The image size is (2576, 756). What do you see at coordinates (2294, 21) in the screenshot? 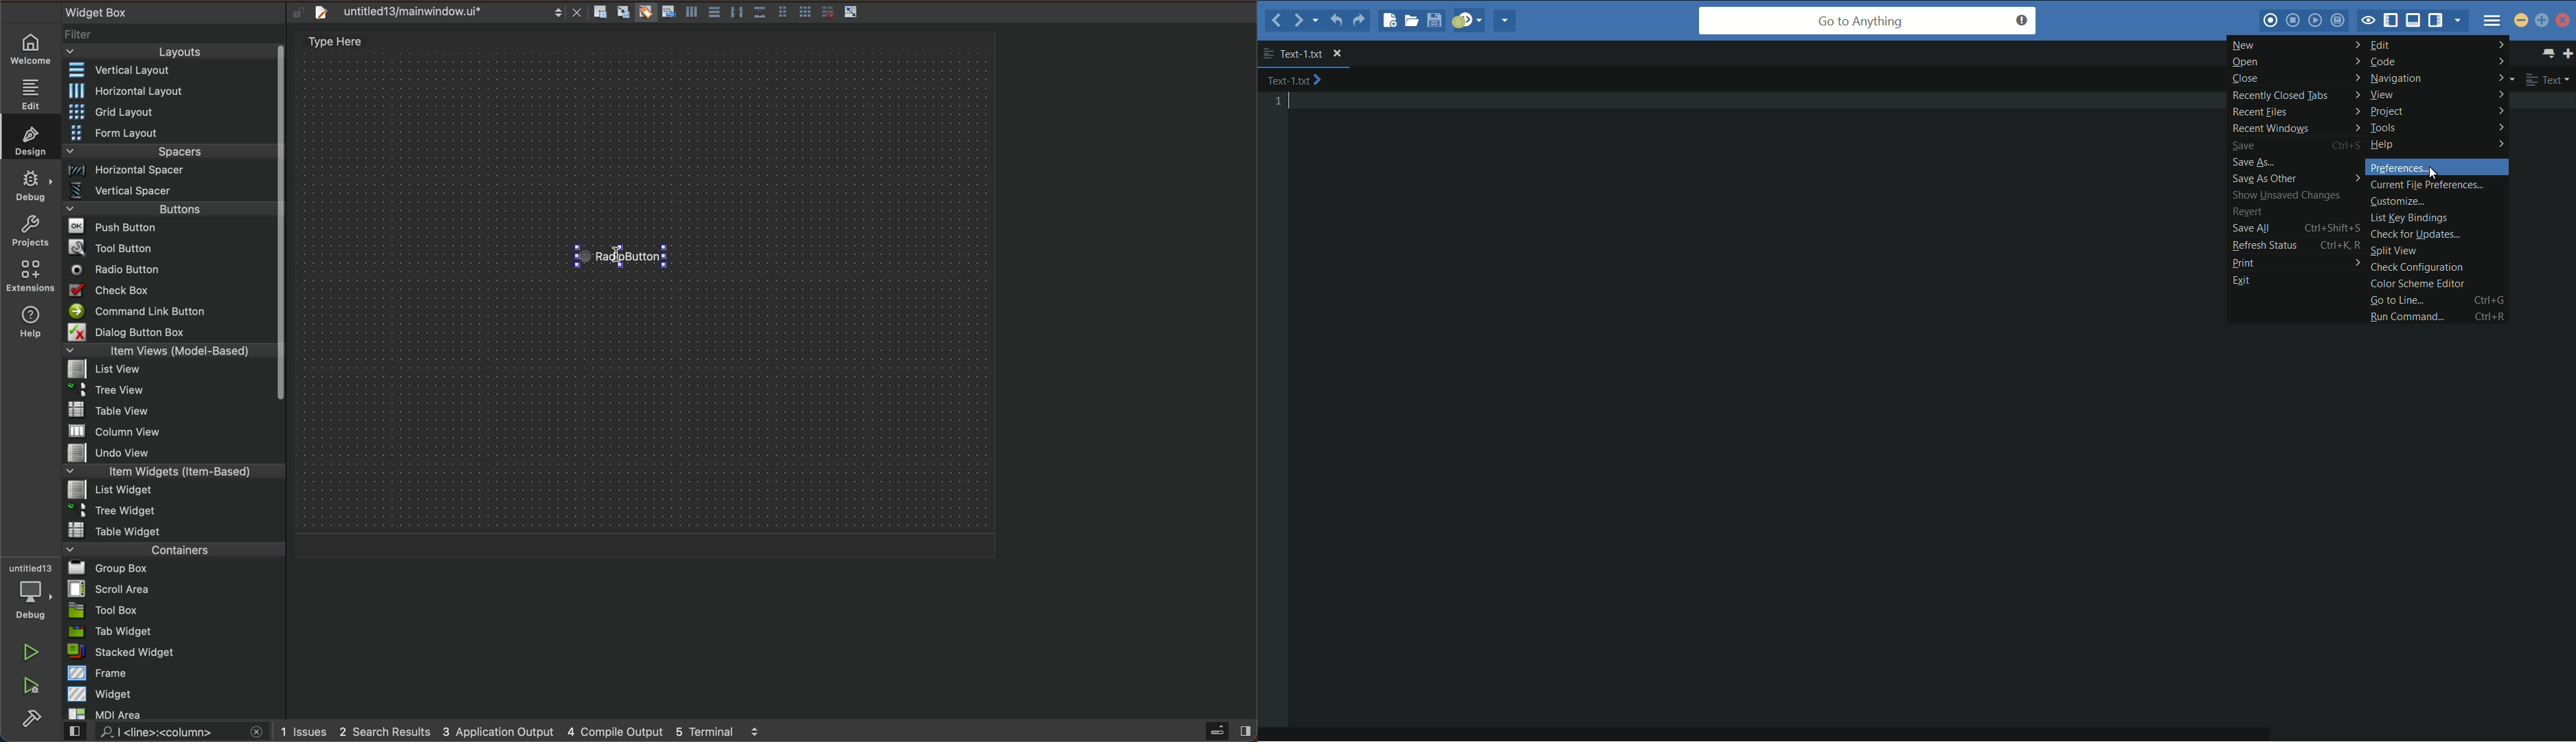
I see `stop macro` at bounding box center [2294, 21].